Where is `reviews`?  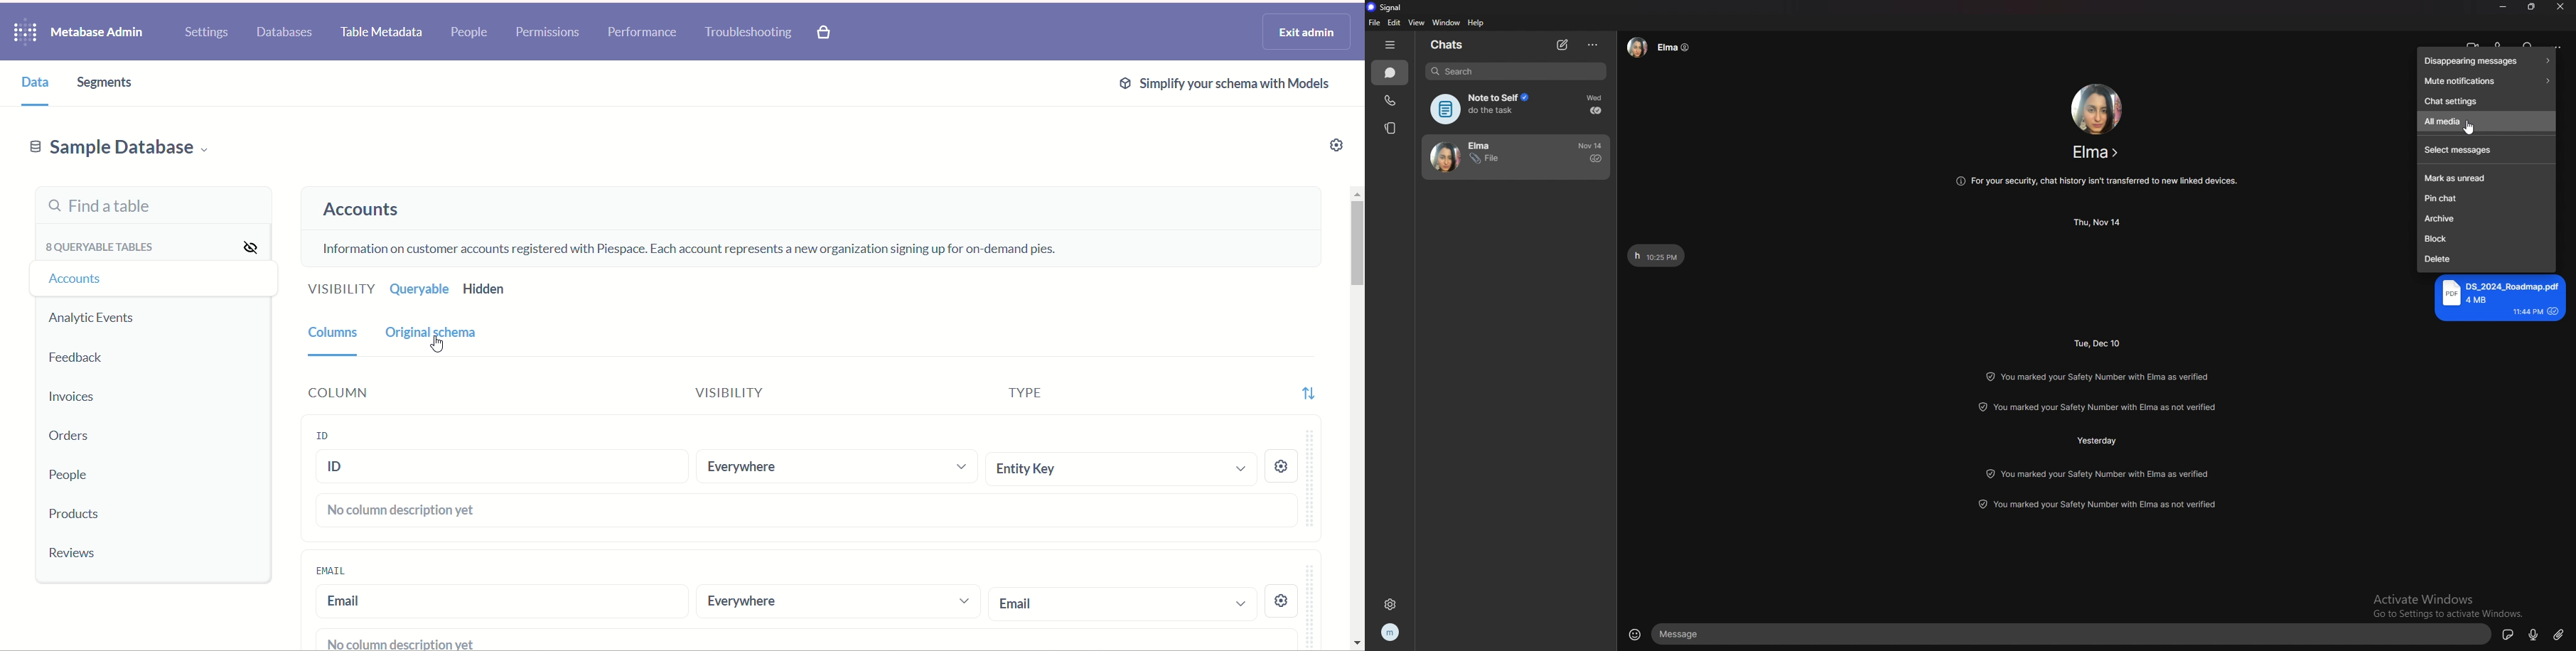
reviews is located at coordinates (71, 554).